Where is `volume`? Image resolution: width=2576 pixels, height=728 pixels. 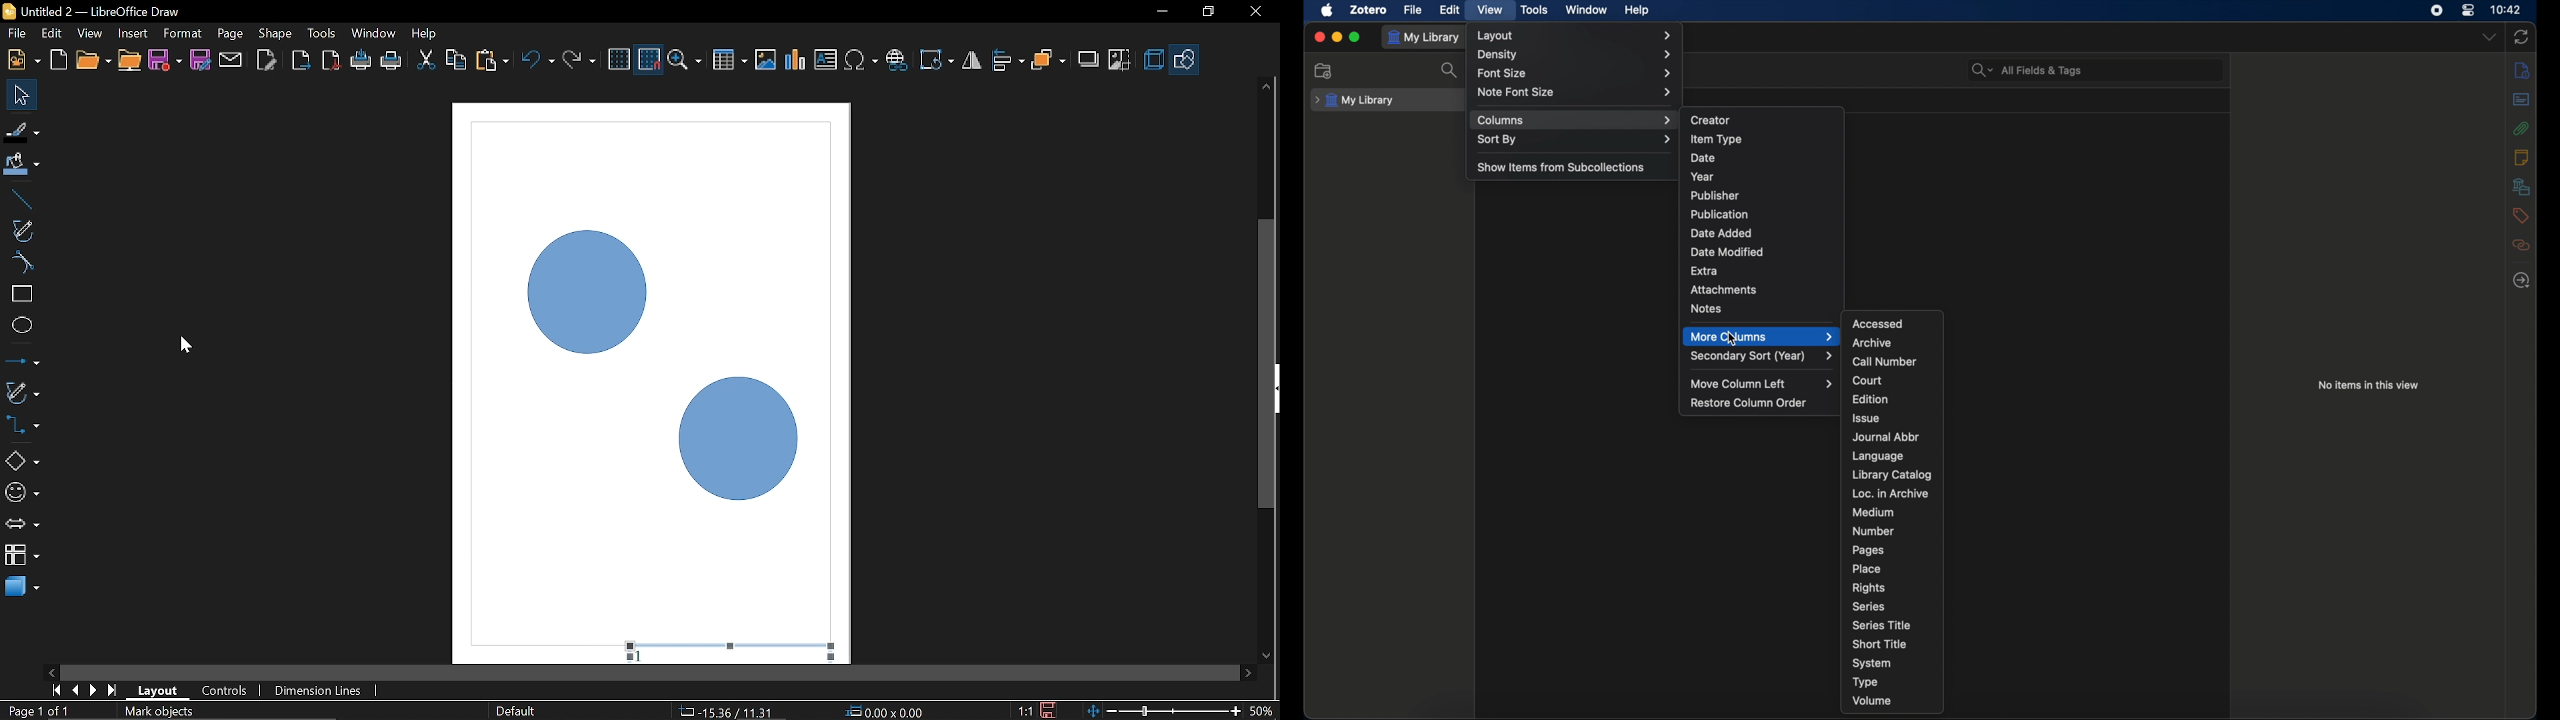
volume is located at coordinates (1873, 701).